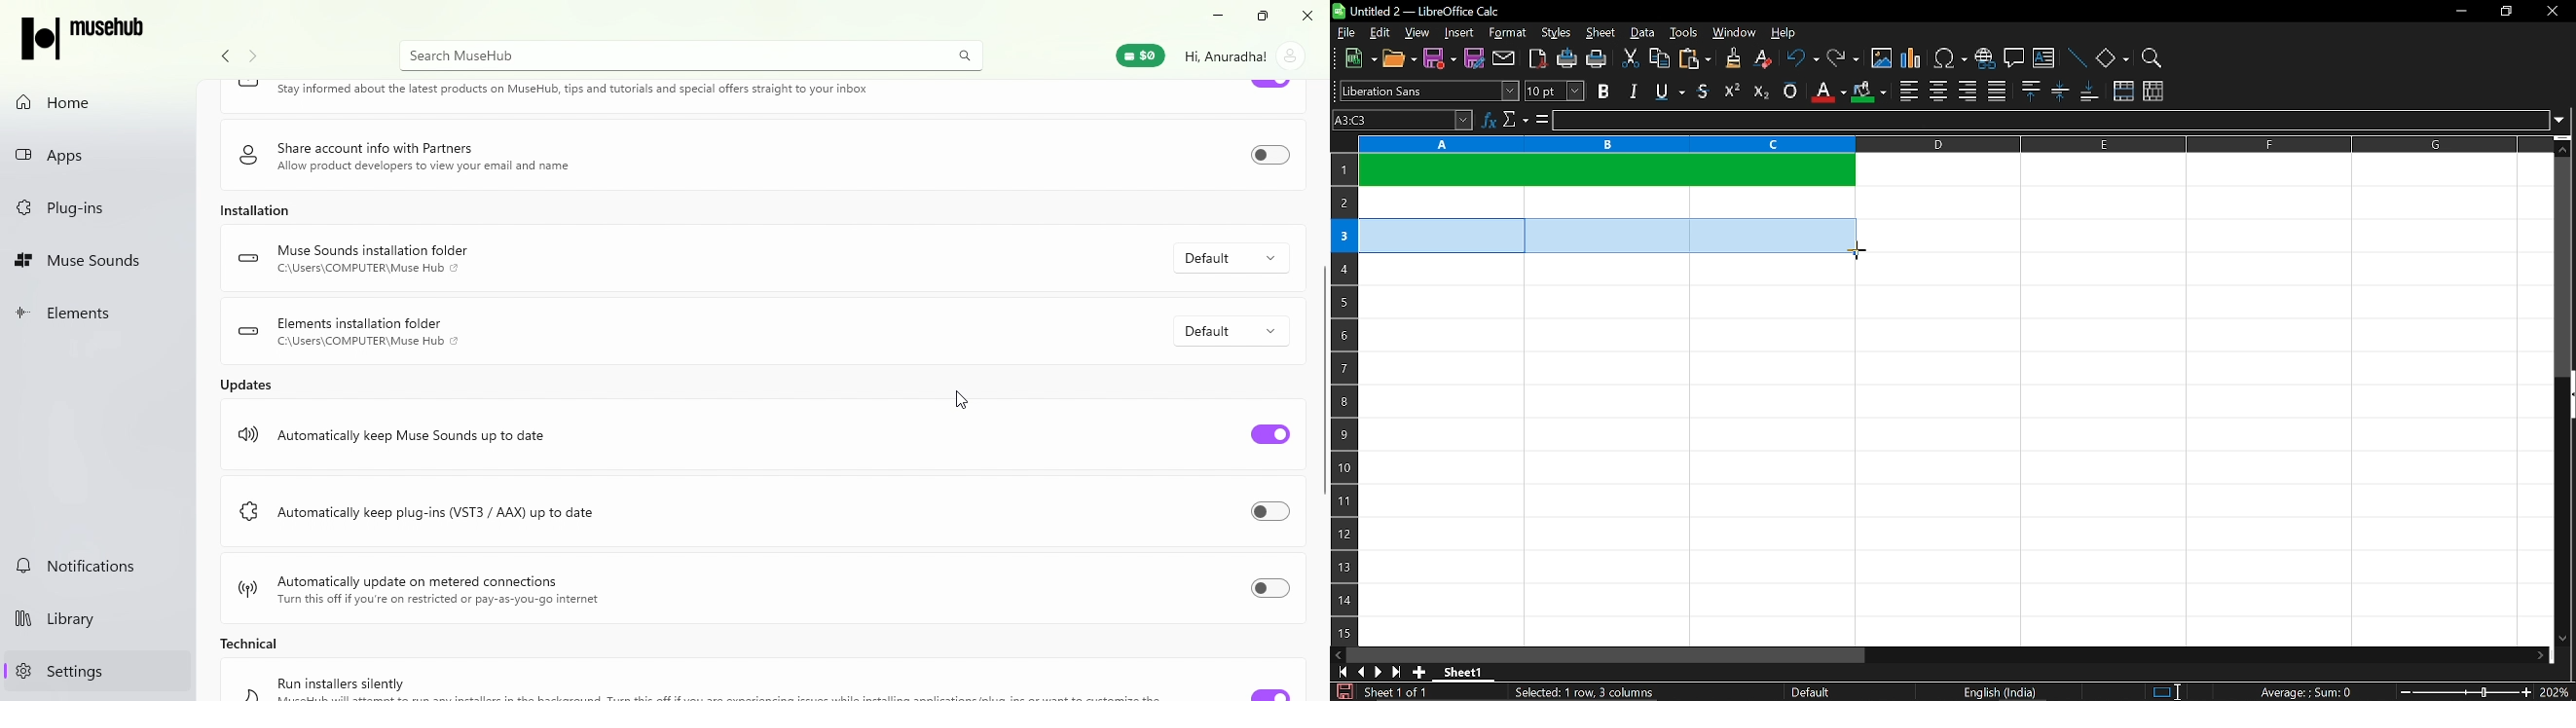  Describe the element at coordinates (1868, 92) in the screenshot. I see `cell color` at that location.